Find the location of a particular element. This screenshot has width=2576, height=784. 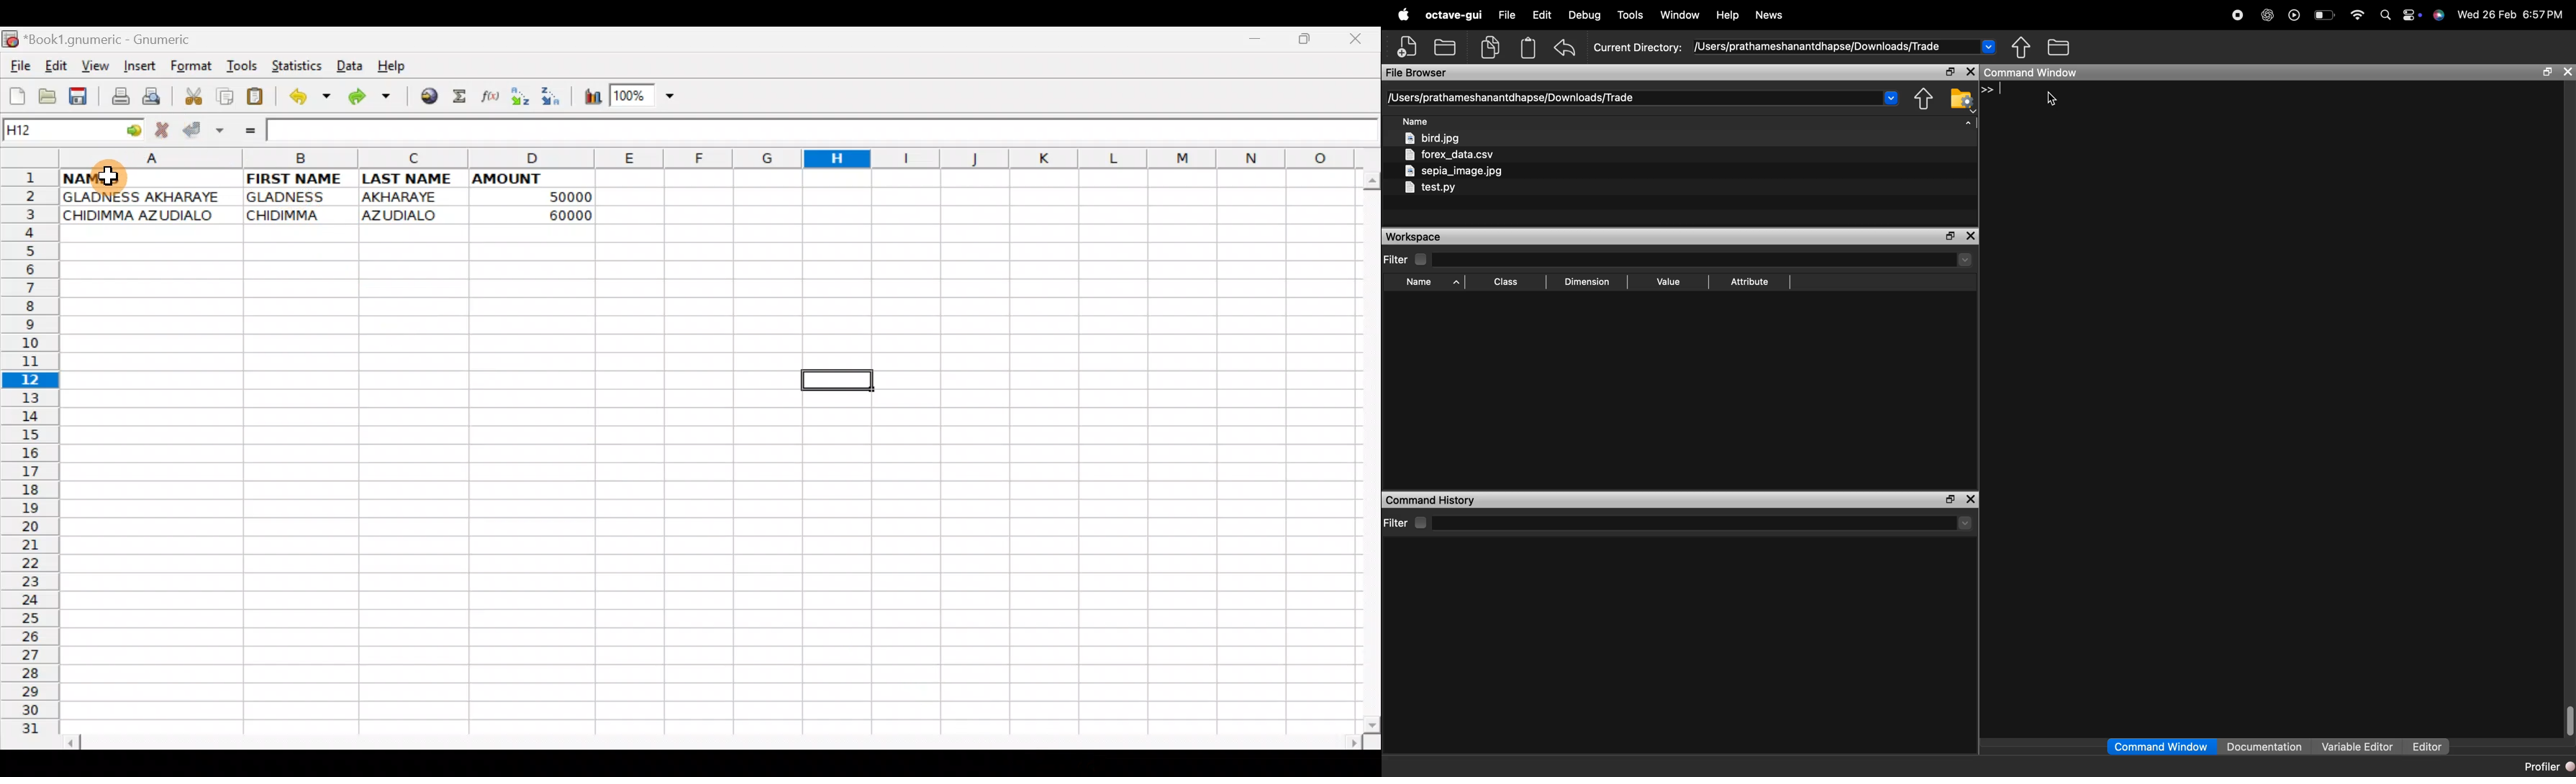

command history is located at coordinates (1433, 501).